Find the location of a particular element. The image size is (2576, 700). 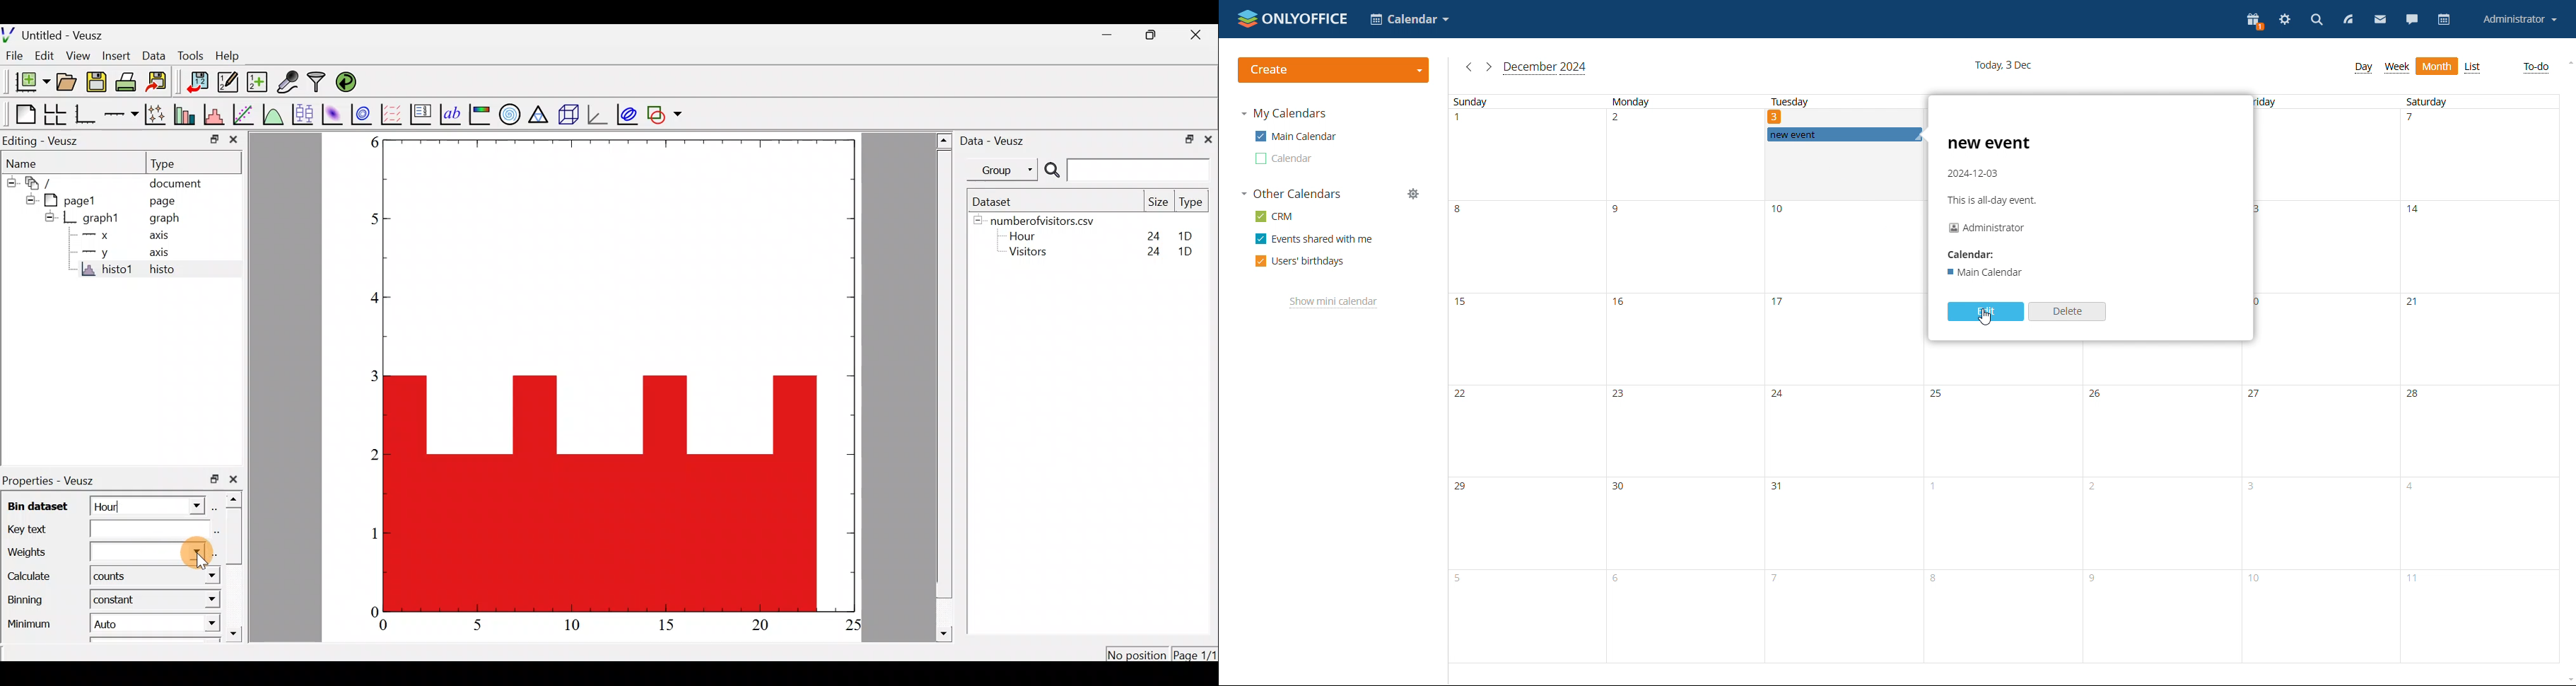

Auto is located at coordinates (121, 623).